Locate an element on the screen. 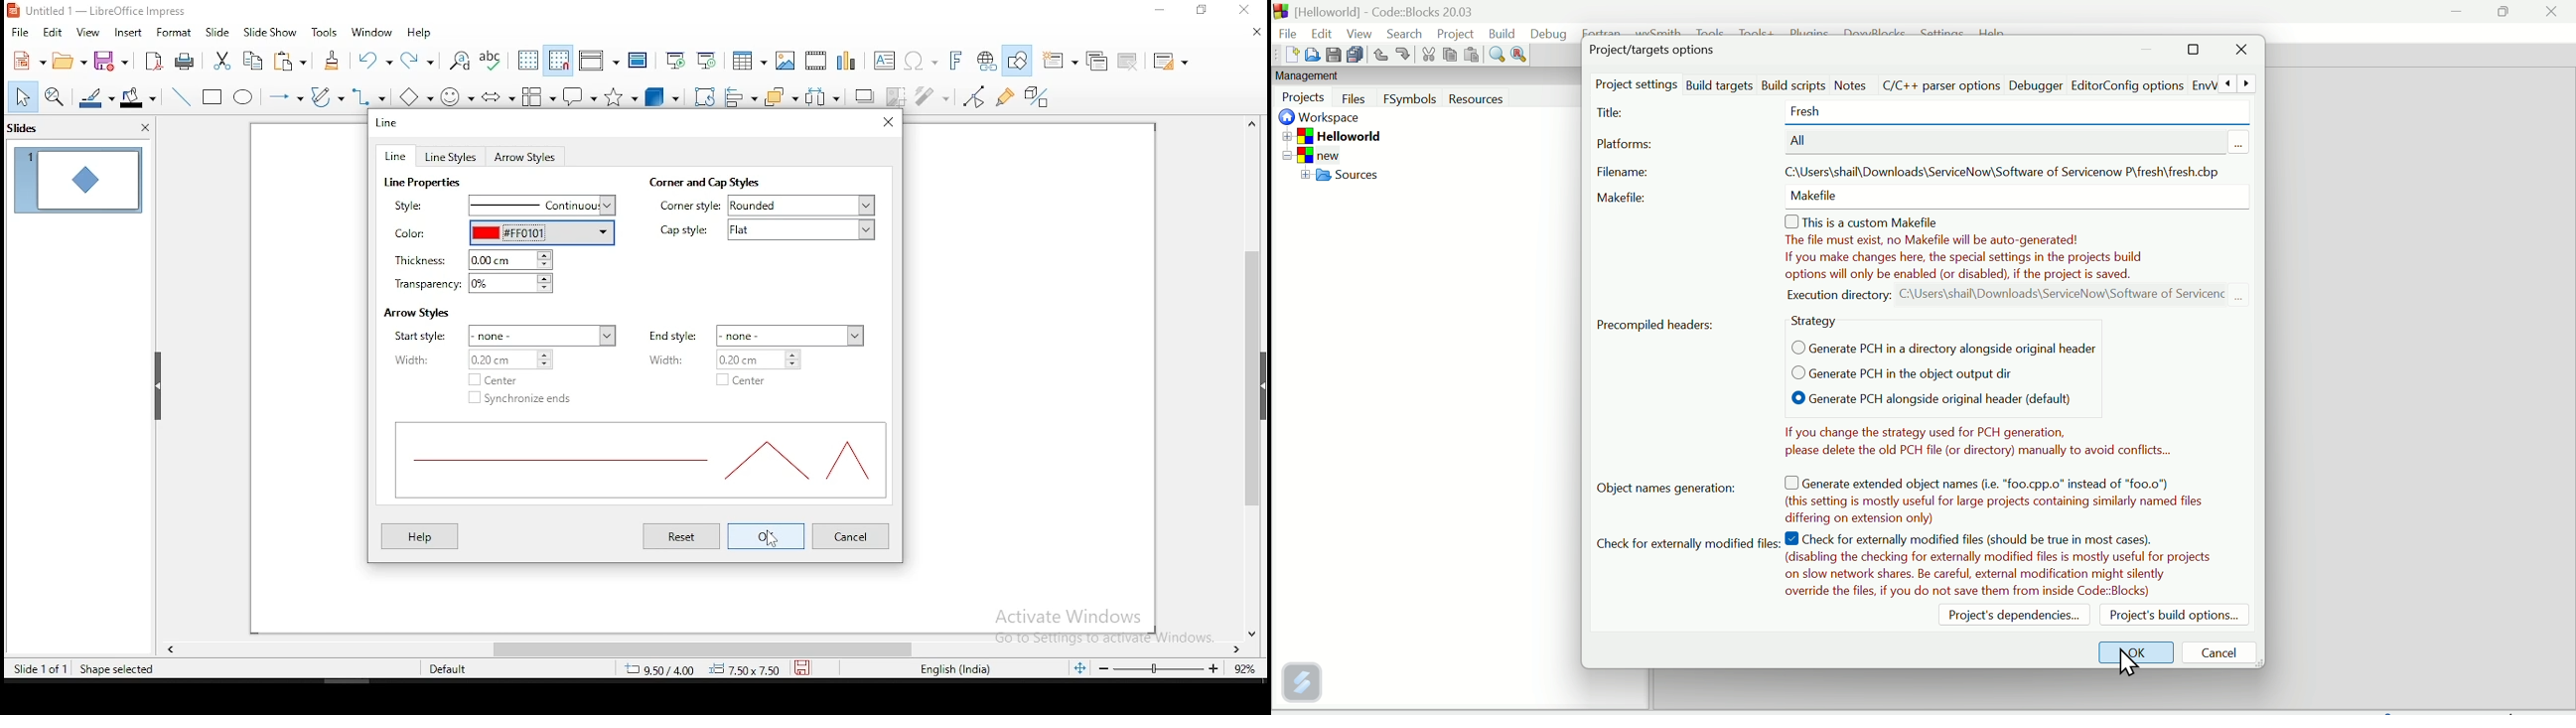  center is located at coordinates (498, 377).